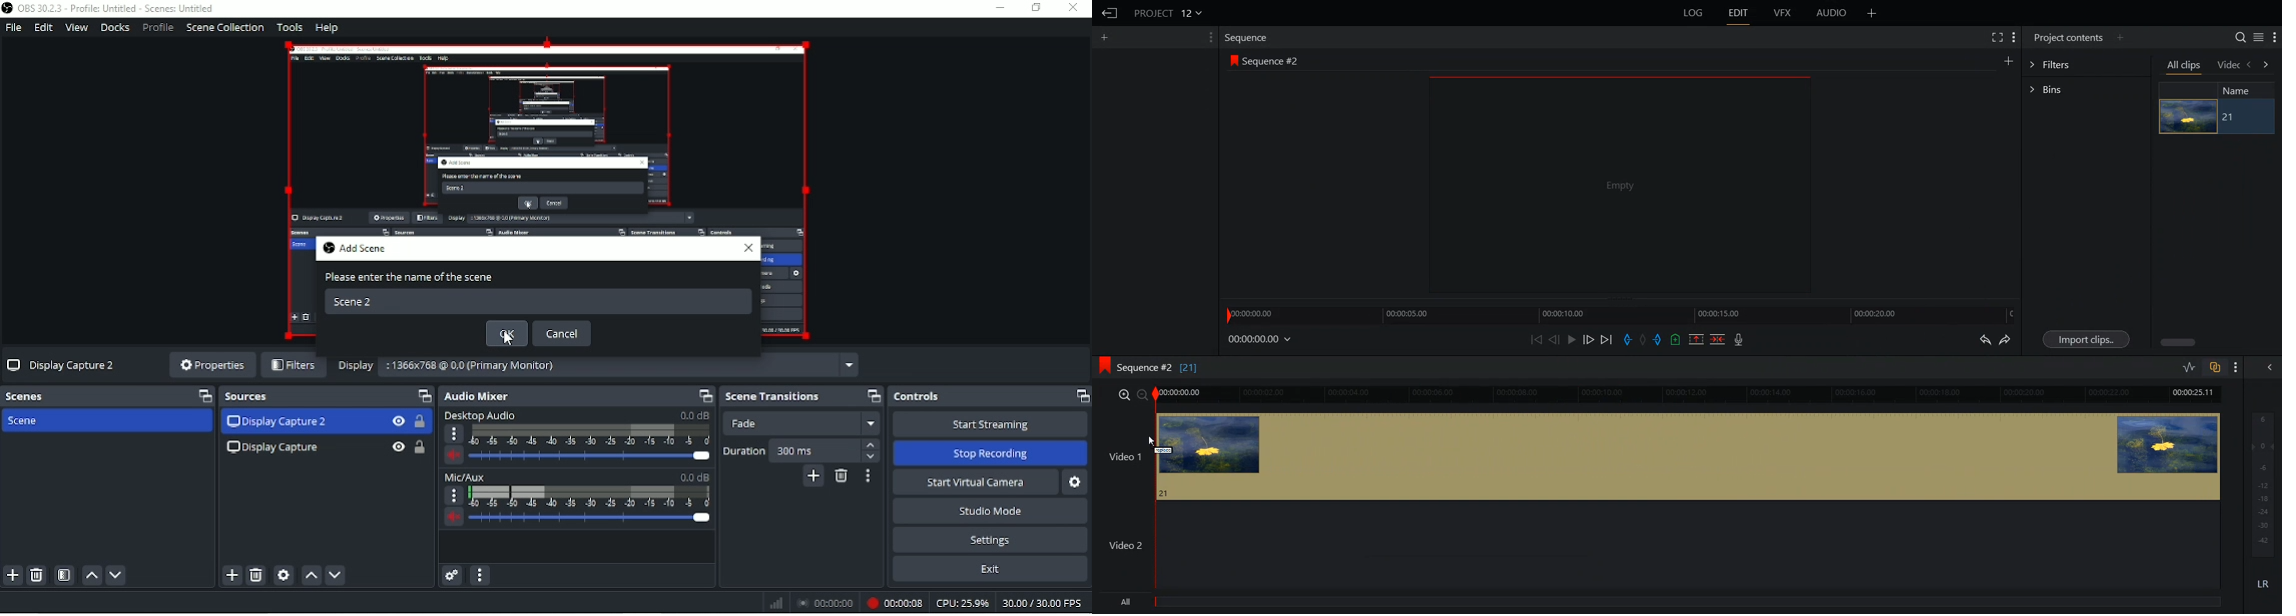 This screenshot has width=2296, height=616. I want to click on Restore down, so click(1035, 8).